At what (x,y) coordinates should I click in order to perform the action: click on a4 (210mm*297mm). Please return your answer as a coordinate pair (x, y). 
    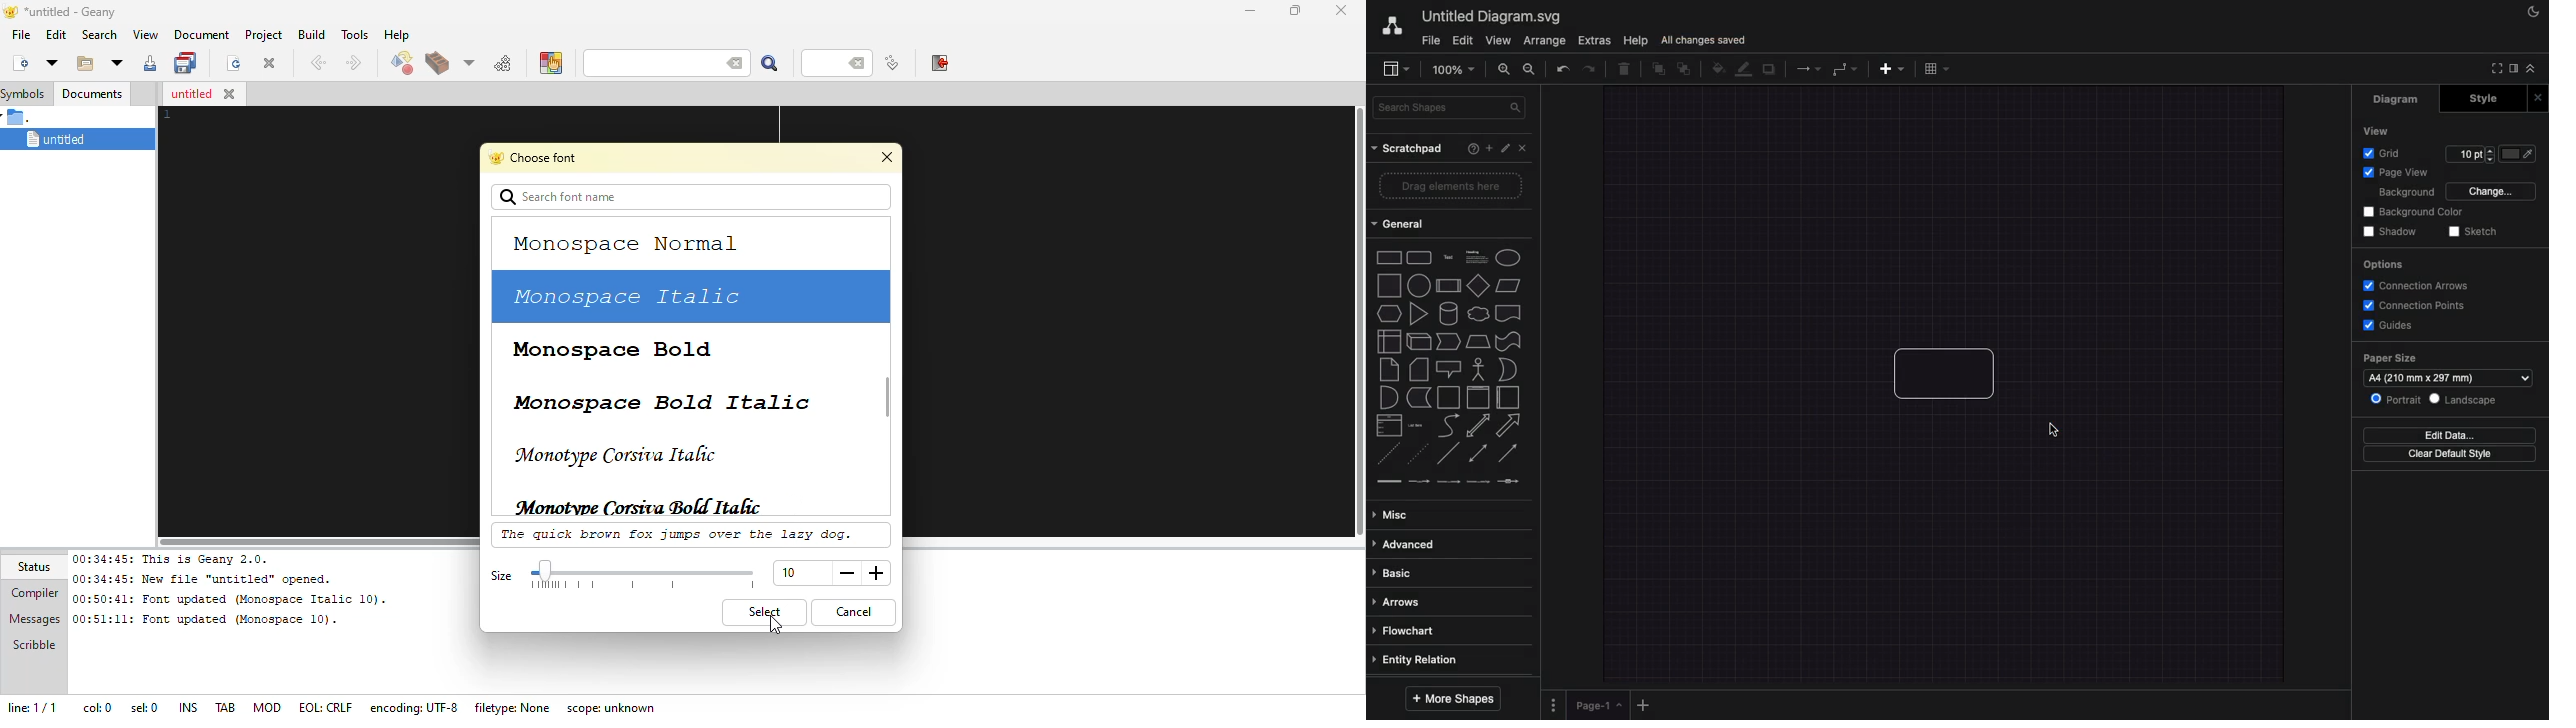
    Looking at the image, I should click on (2425, 376).